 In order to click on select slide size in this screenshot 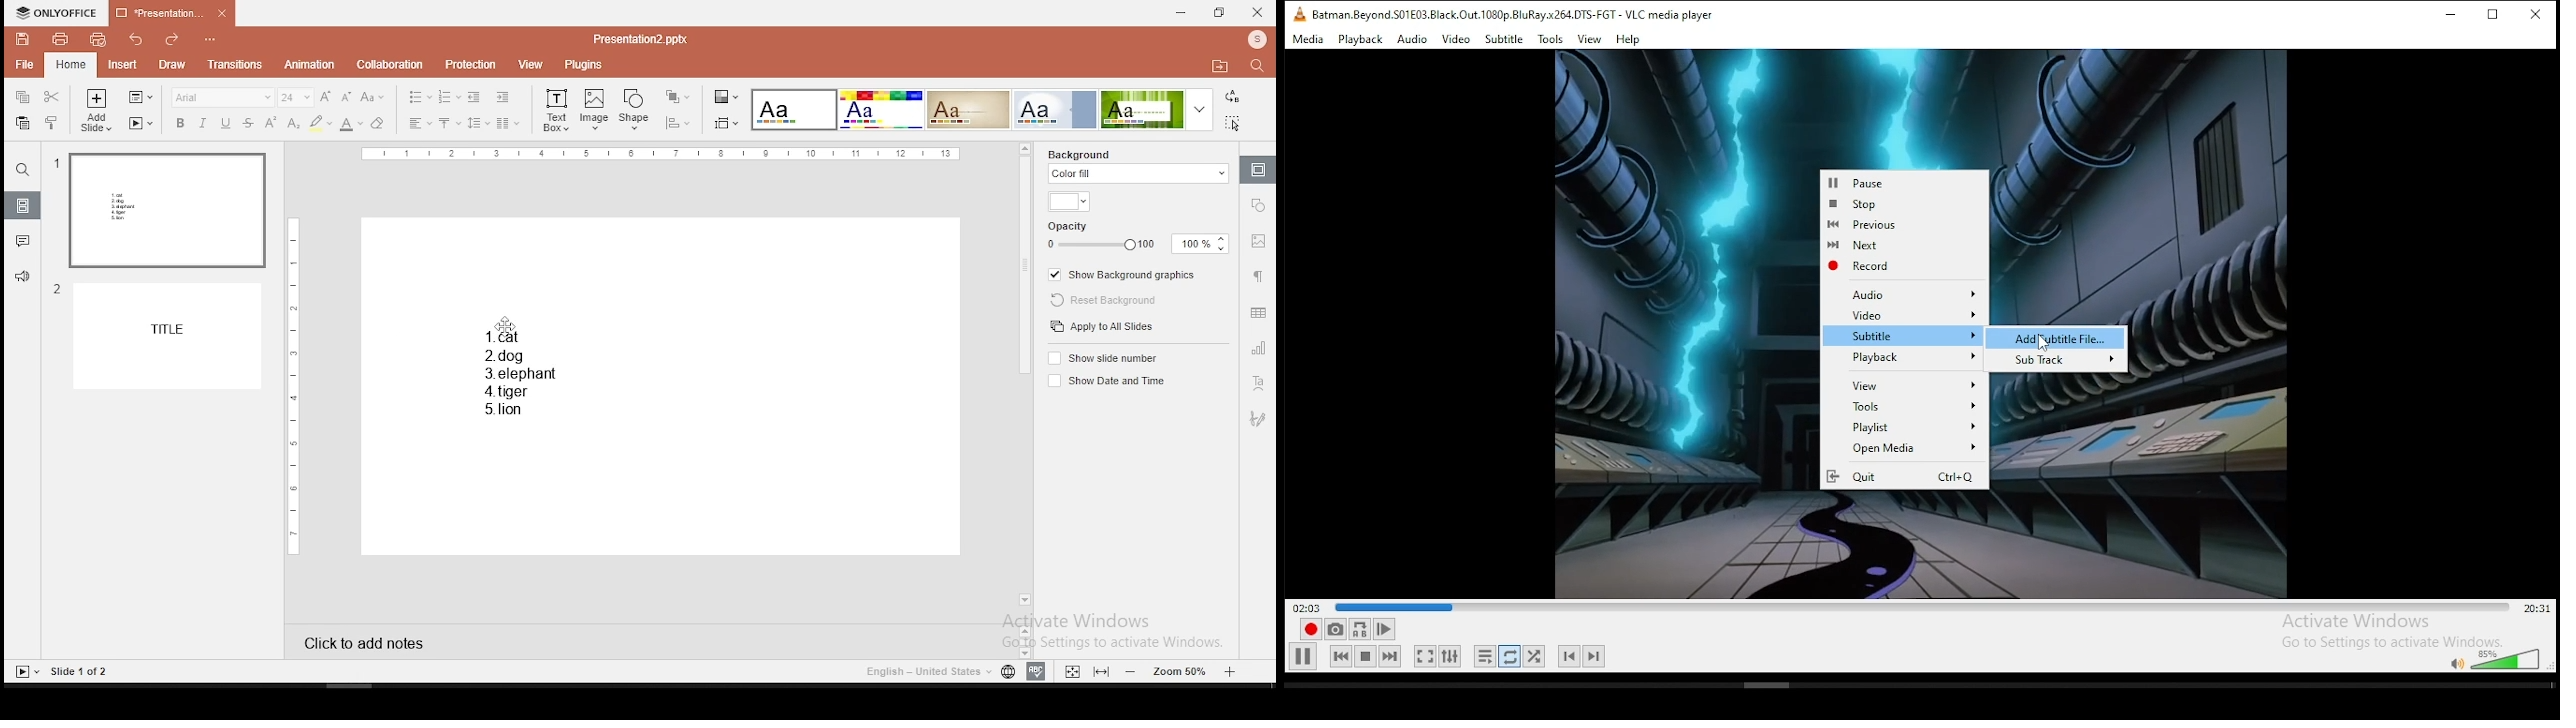, I will do `click(727, 122)`.